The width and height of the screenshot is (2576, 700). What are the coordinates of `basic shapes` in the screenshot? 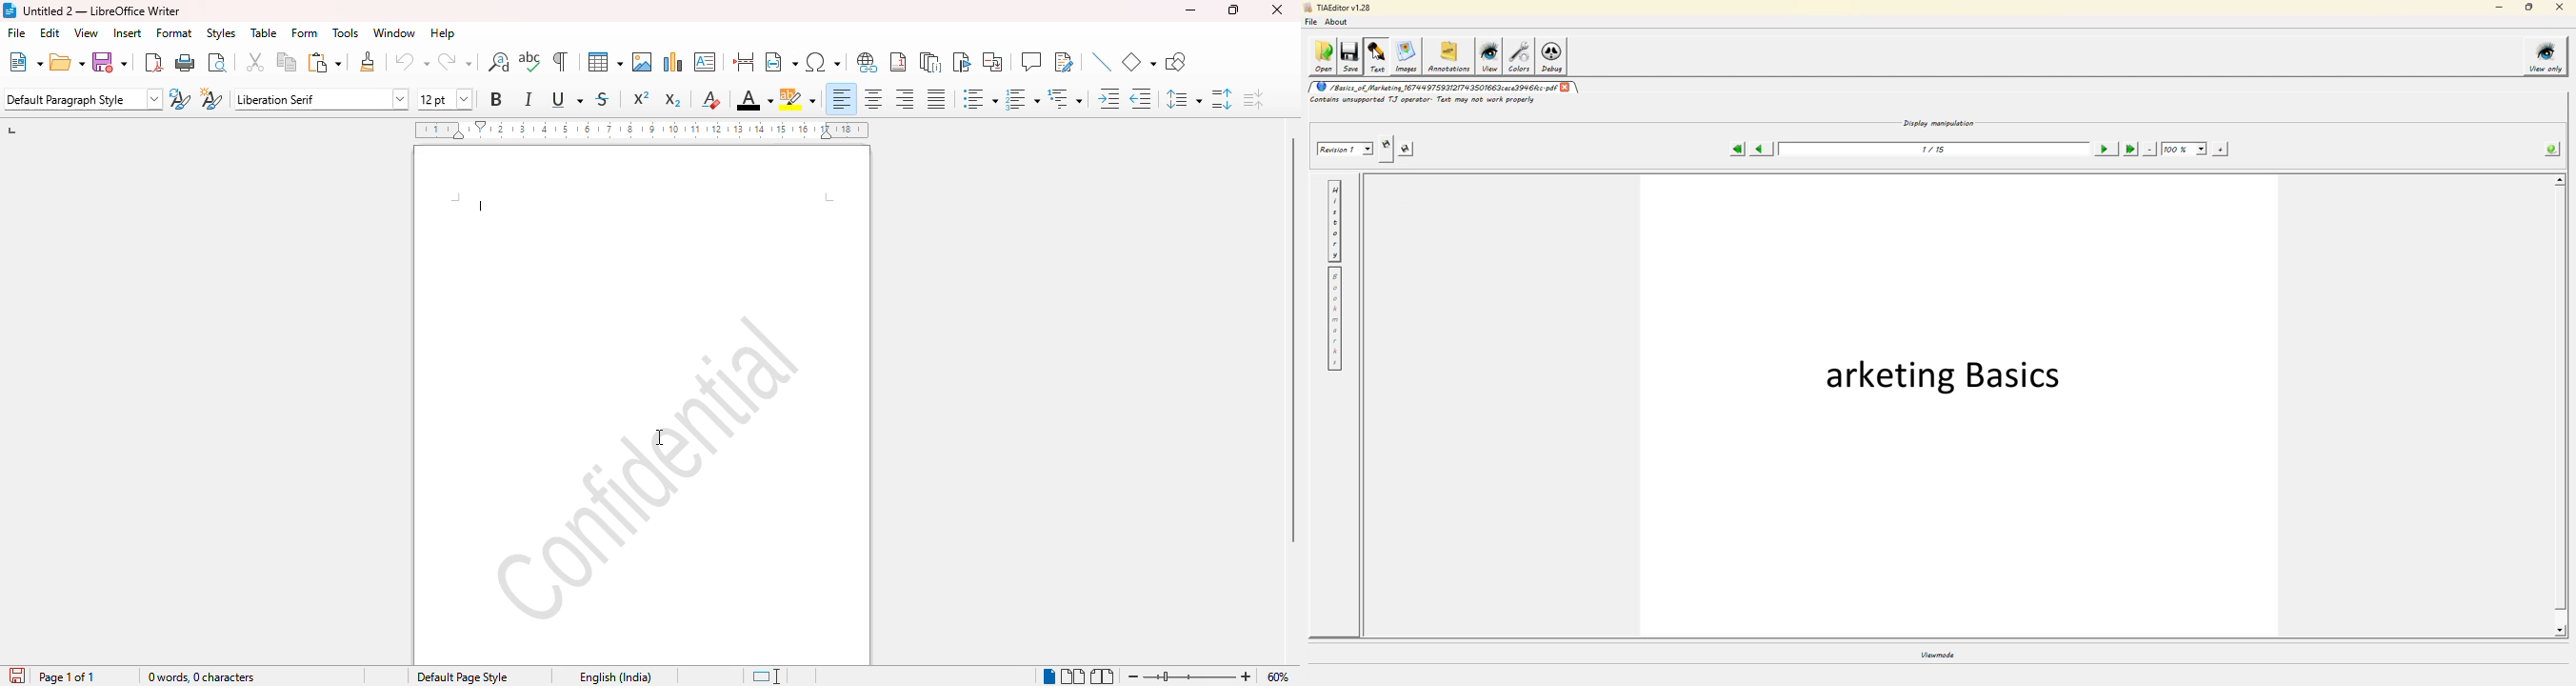 It's located at (1138, 62).